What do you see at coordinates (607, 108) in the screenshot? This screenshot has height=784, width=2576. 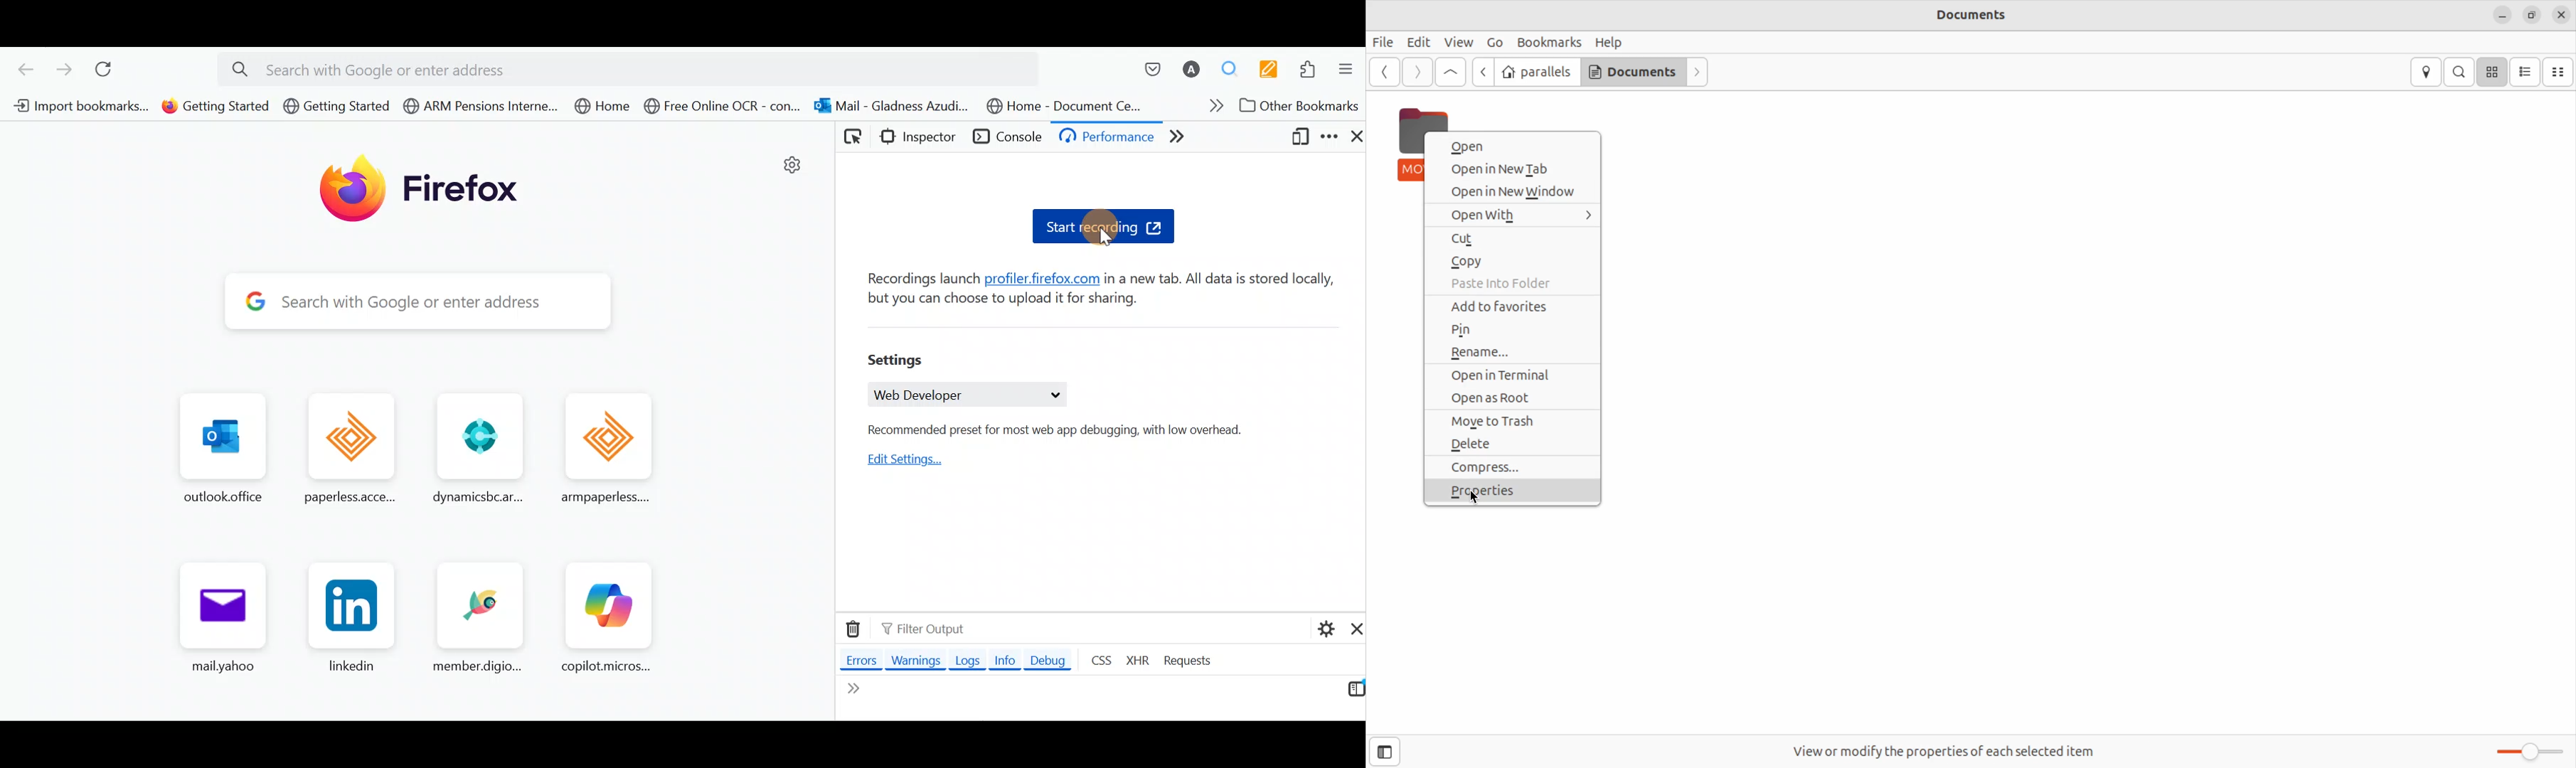 I see `Bookmark 5` at bounding box center [607, 108].